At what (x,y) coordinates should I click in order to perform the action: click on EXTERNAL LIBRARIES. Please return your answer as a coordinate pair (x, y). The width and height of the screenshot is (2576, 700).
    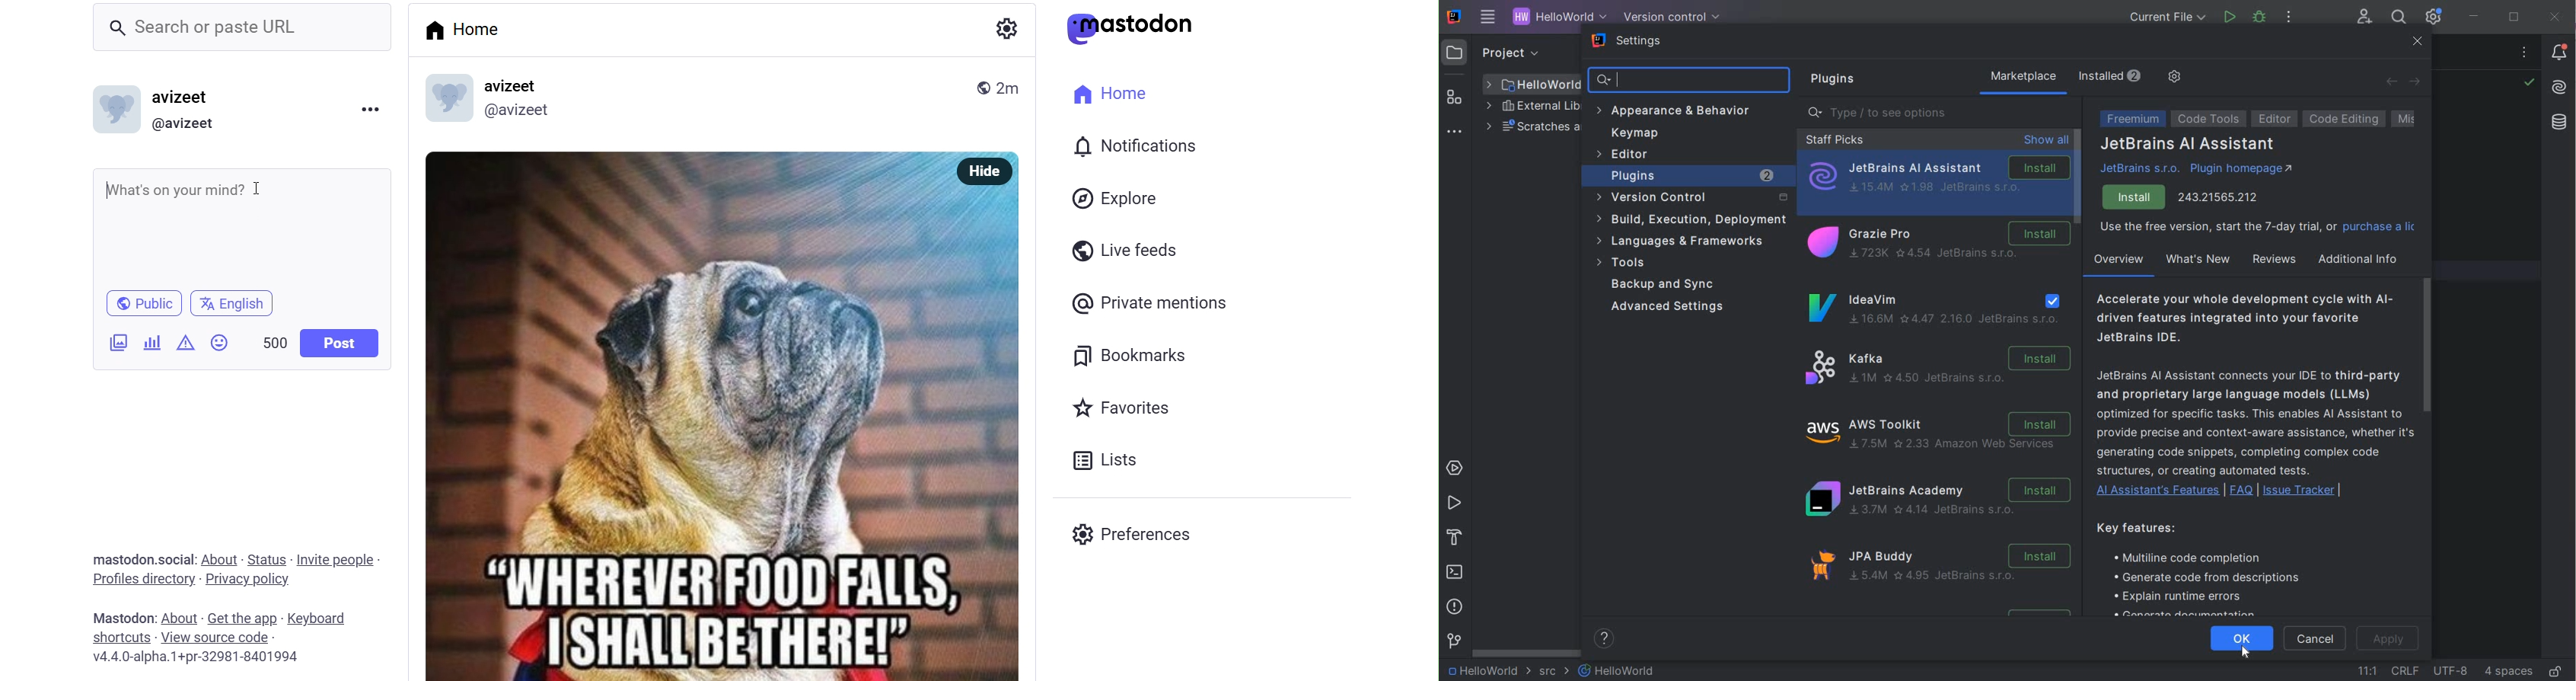
    Looking at the image, I should click on (1533, 107).